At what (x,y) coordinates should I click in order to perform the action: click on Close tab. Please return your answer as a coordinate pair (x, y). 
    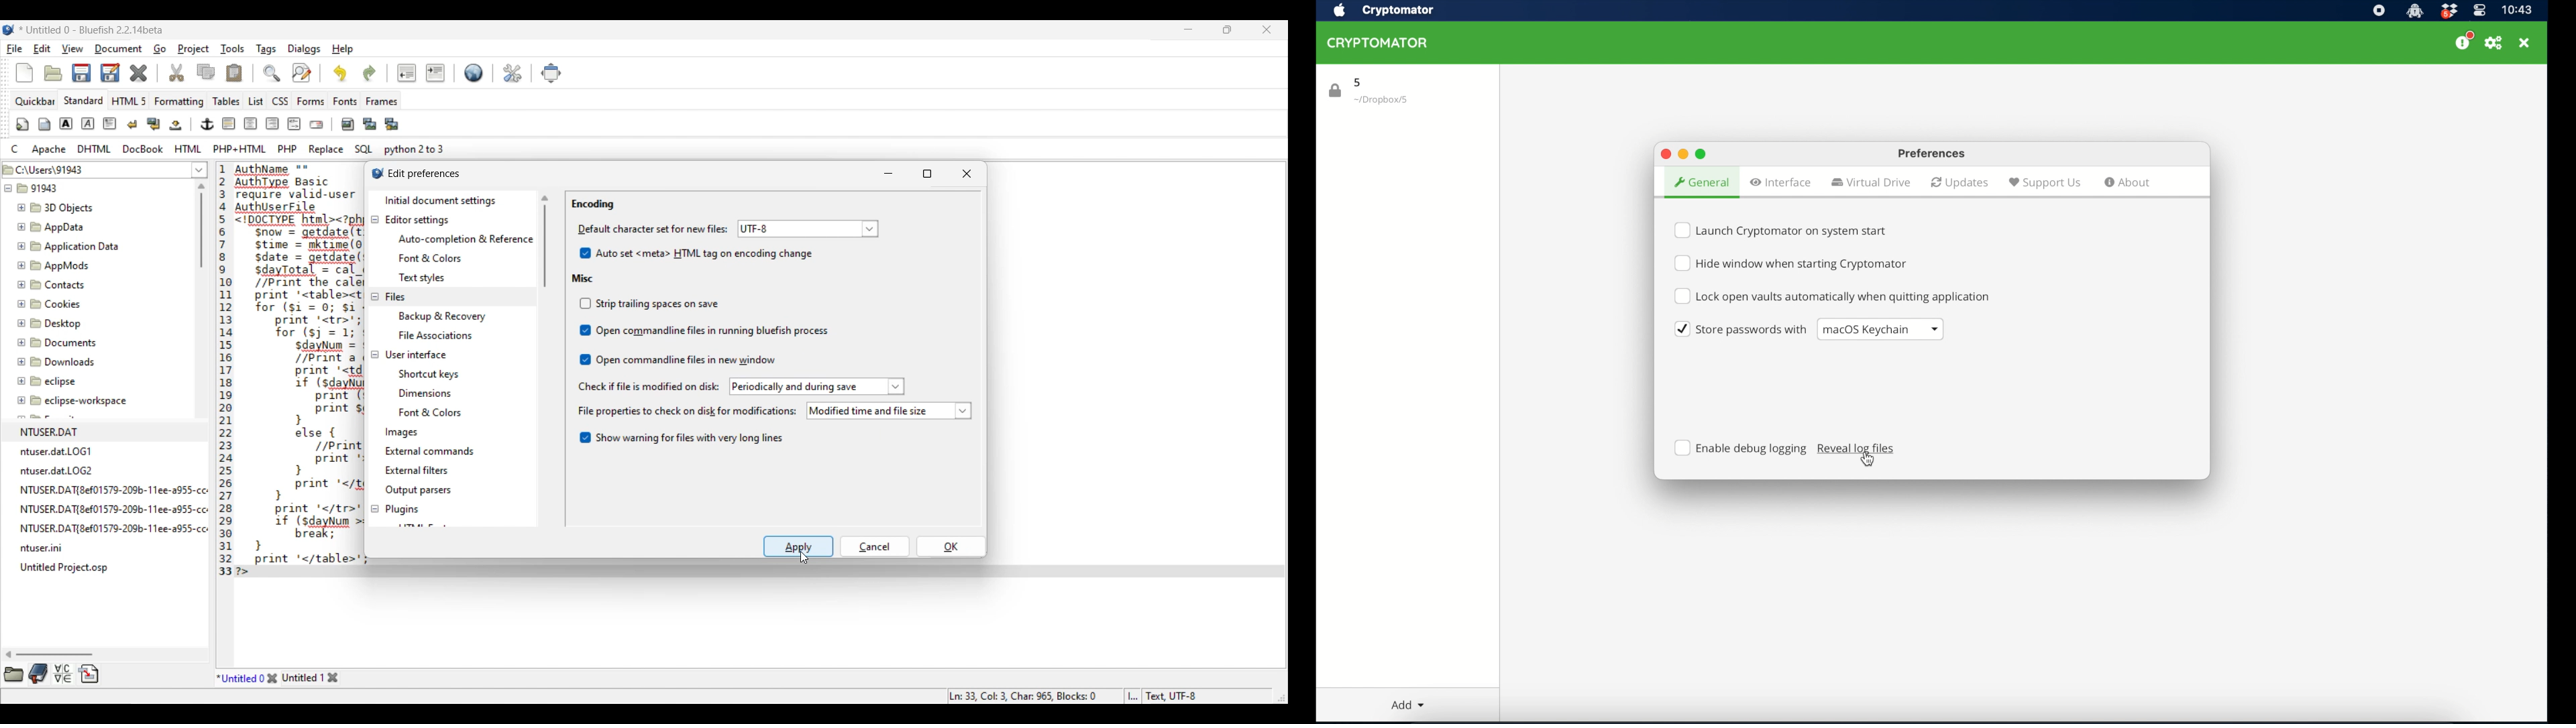
    Looking at the image, I should click on (272, 678).